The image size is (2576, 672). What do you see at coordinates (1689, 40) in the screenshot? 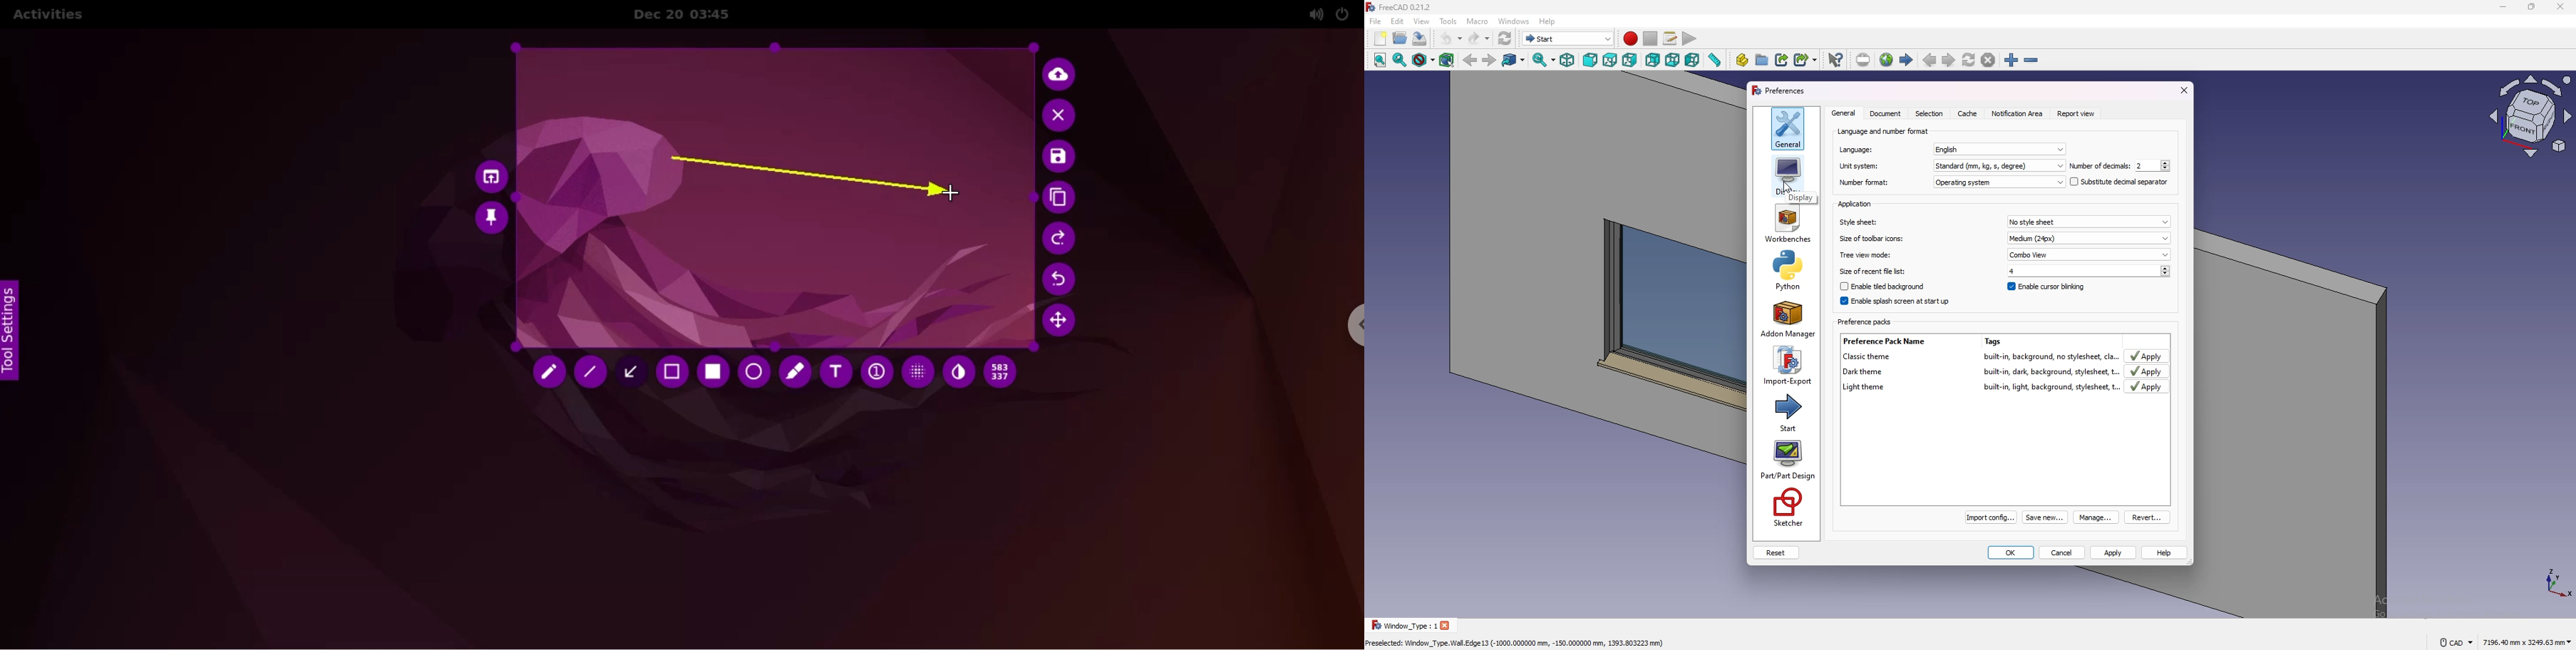
I see `execute macro` at bounding box center [1689, 40].